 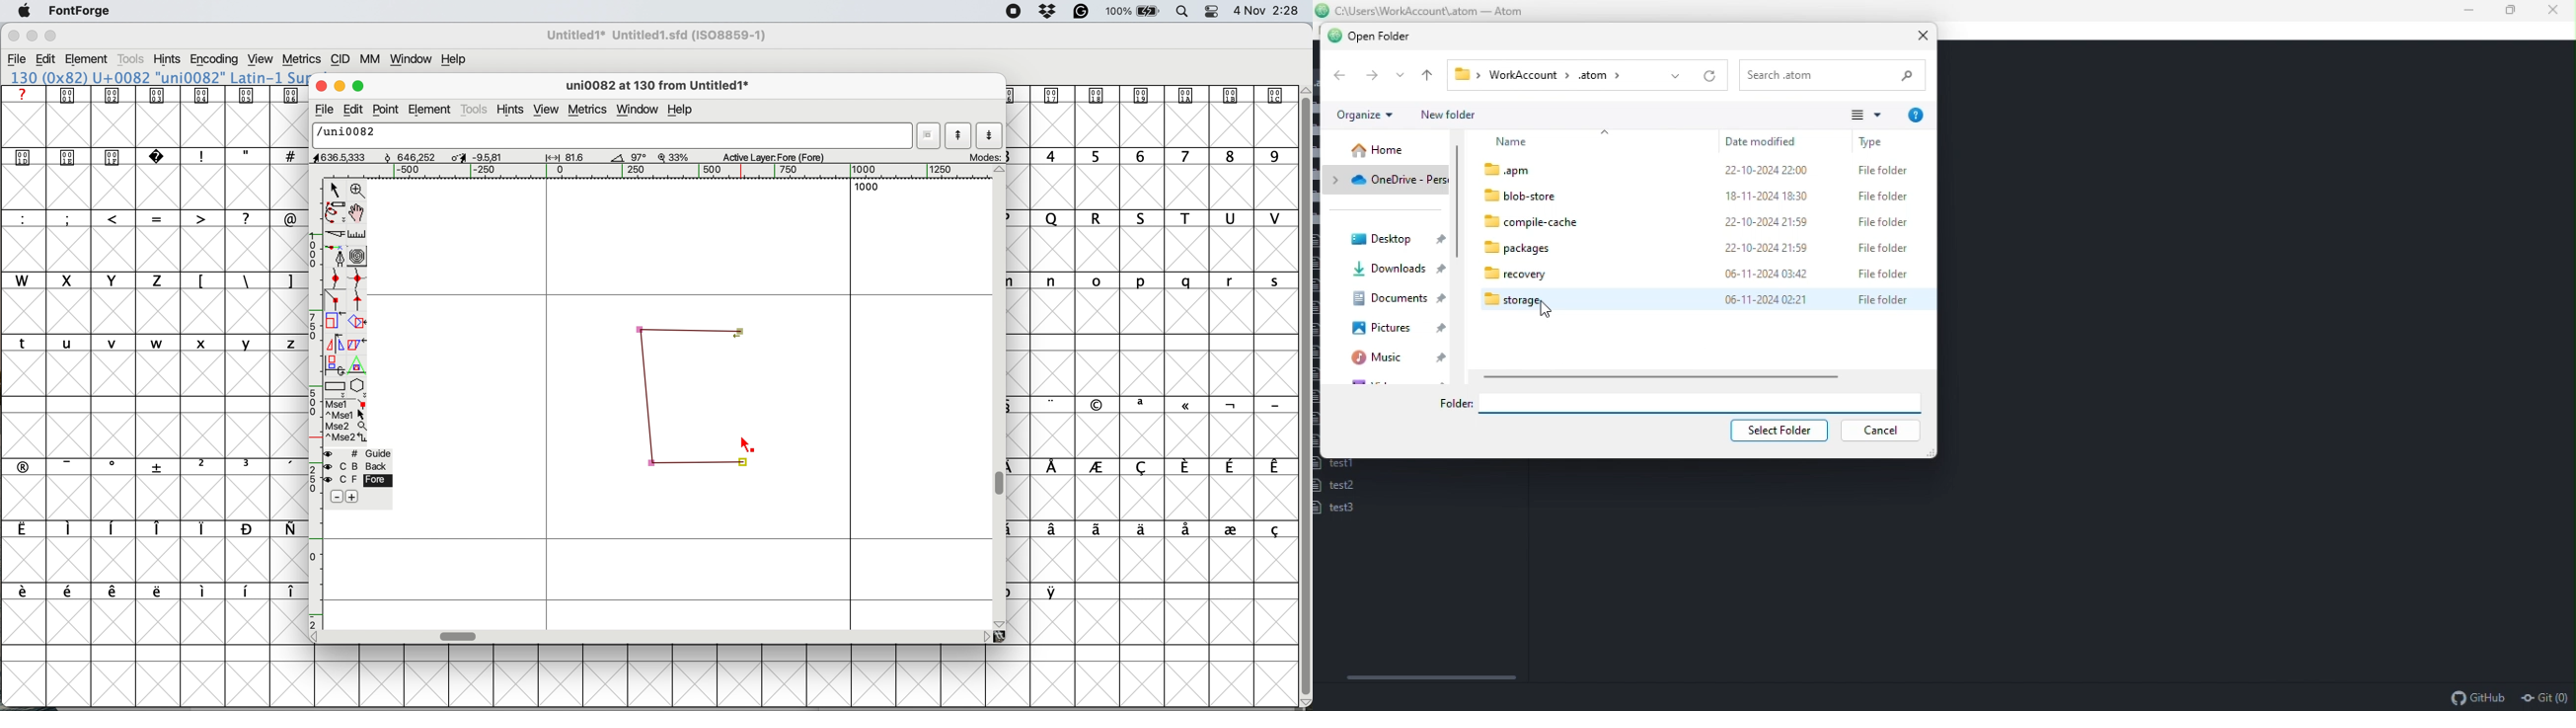 I want to click on amp, so click(x=1698, y=169).